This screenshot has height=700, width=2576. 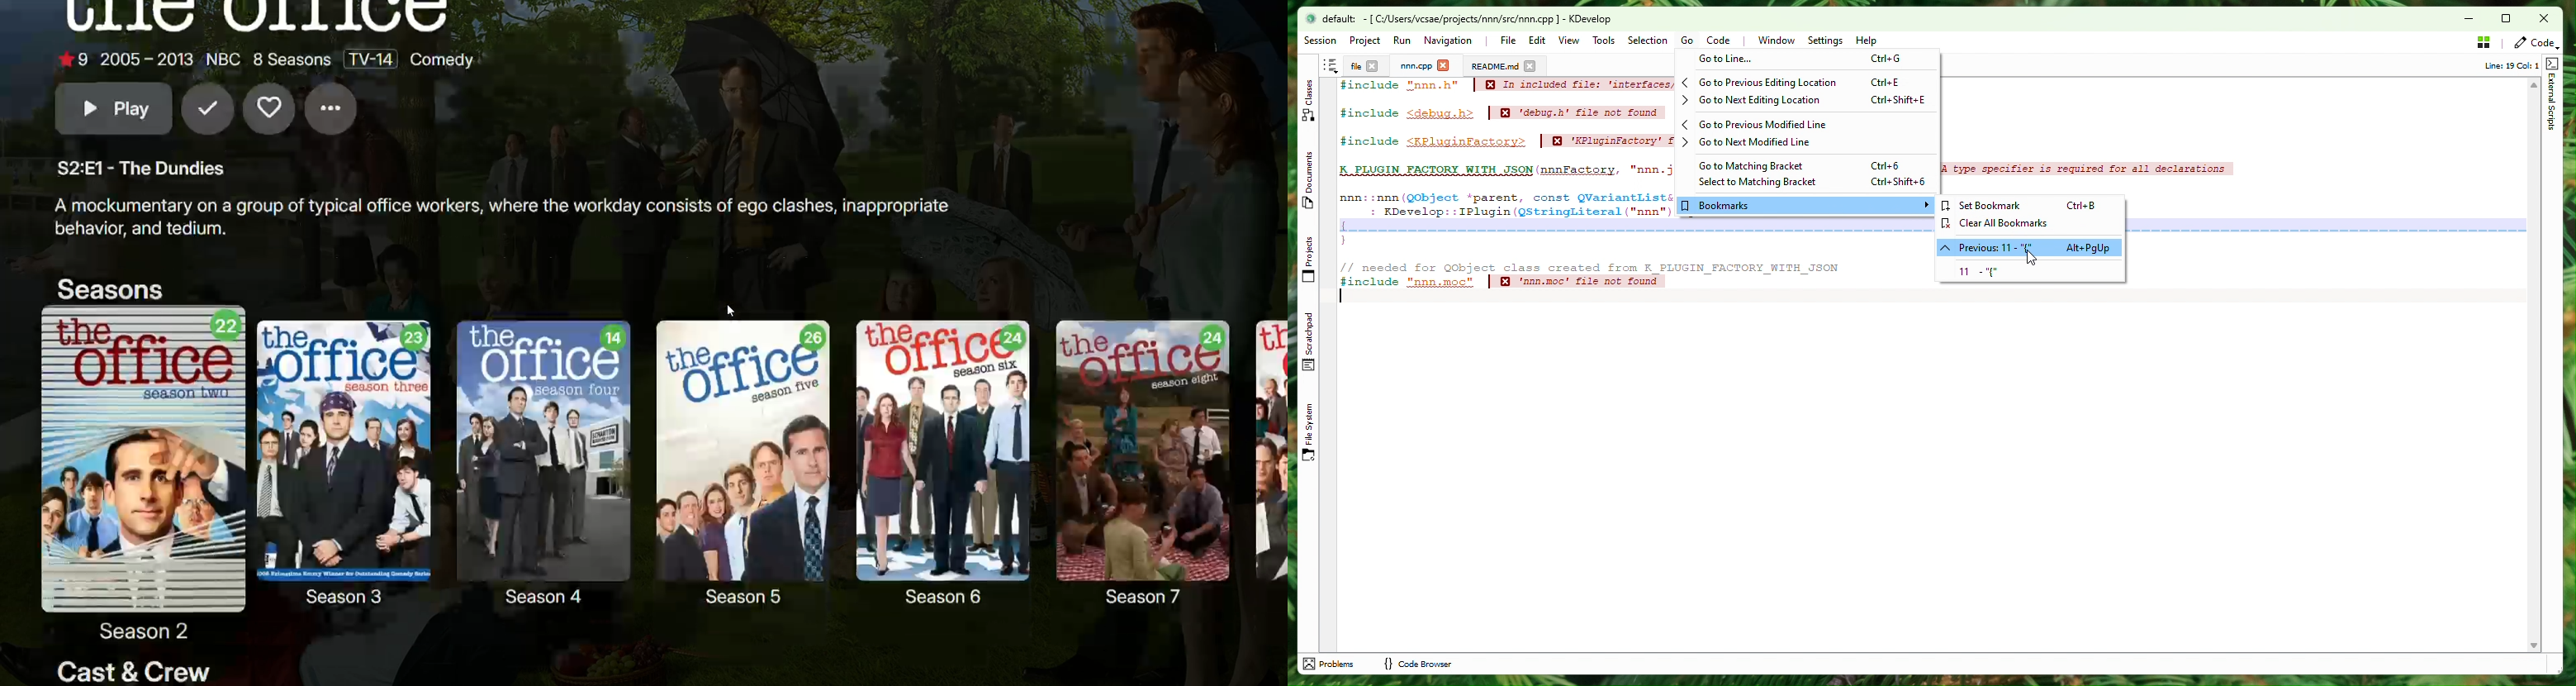 I want to click on Projects, so click(x=1311, y=260).